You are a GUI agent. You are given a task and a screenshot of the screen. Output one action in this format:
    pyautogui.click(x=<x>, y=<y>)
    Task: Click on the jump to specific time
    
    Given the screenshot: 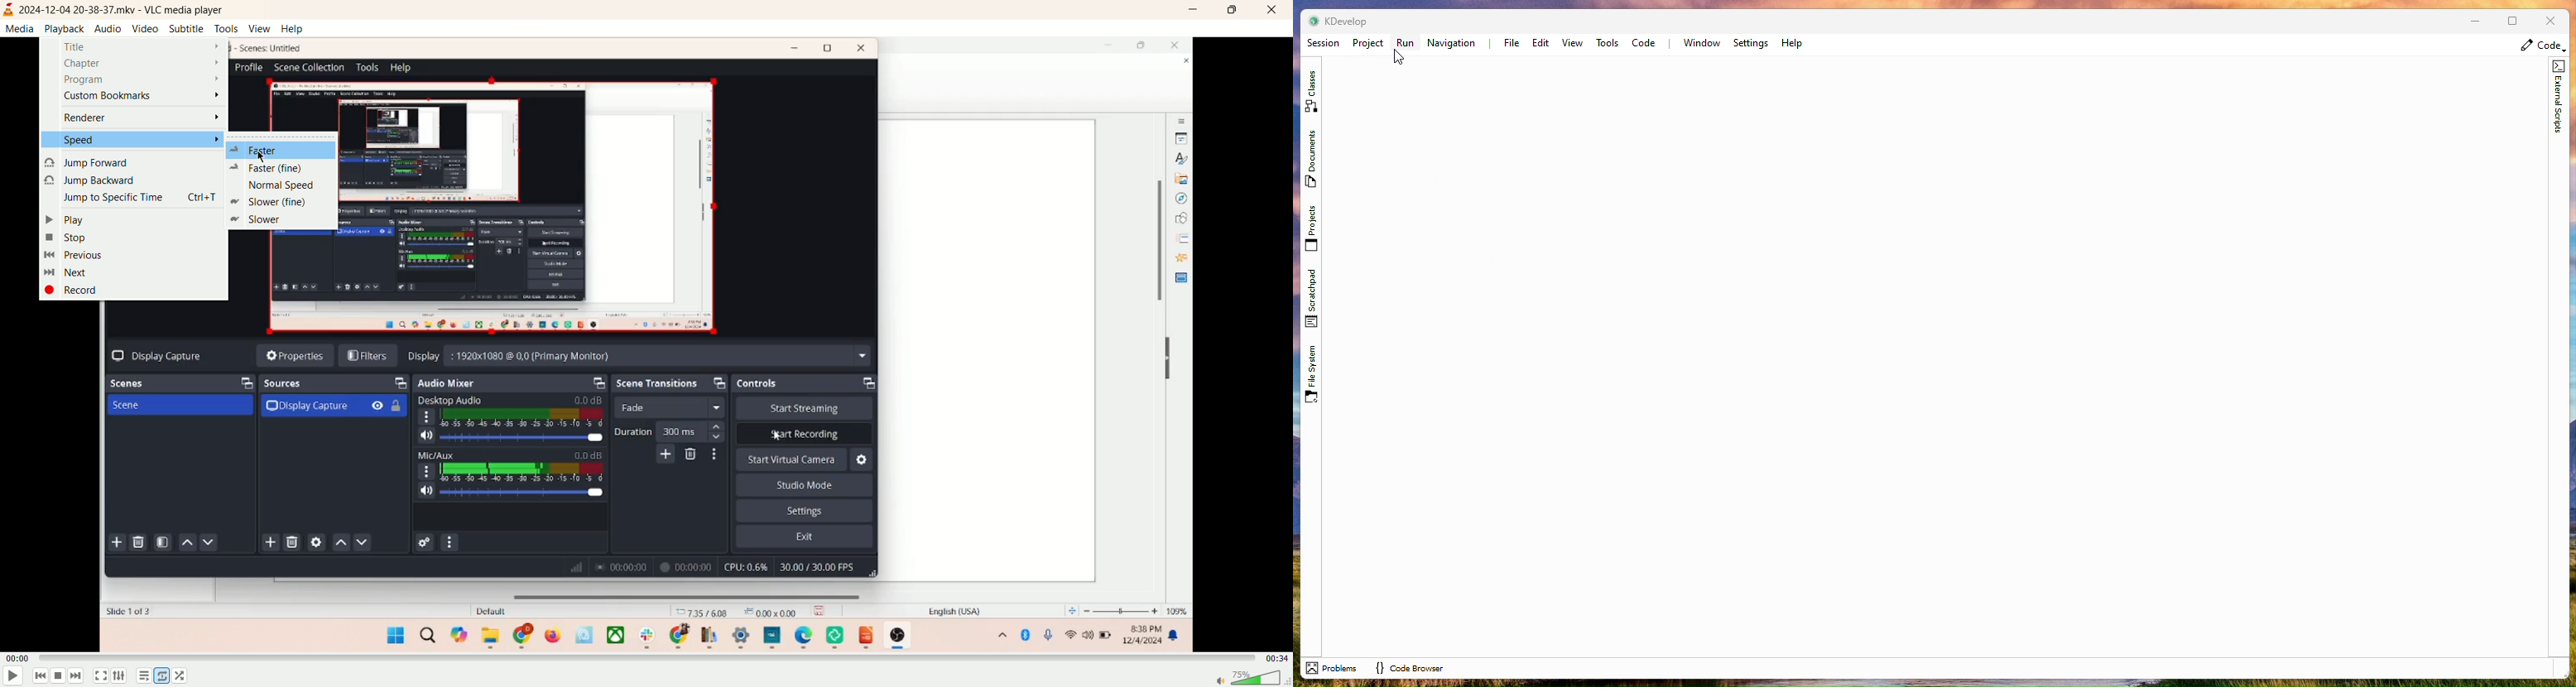 What is the action you would take?
    pyautogui.click(x=137, y=199)
    